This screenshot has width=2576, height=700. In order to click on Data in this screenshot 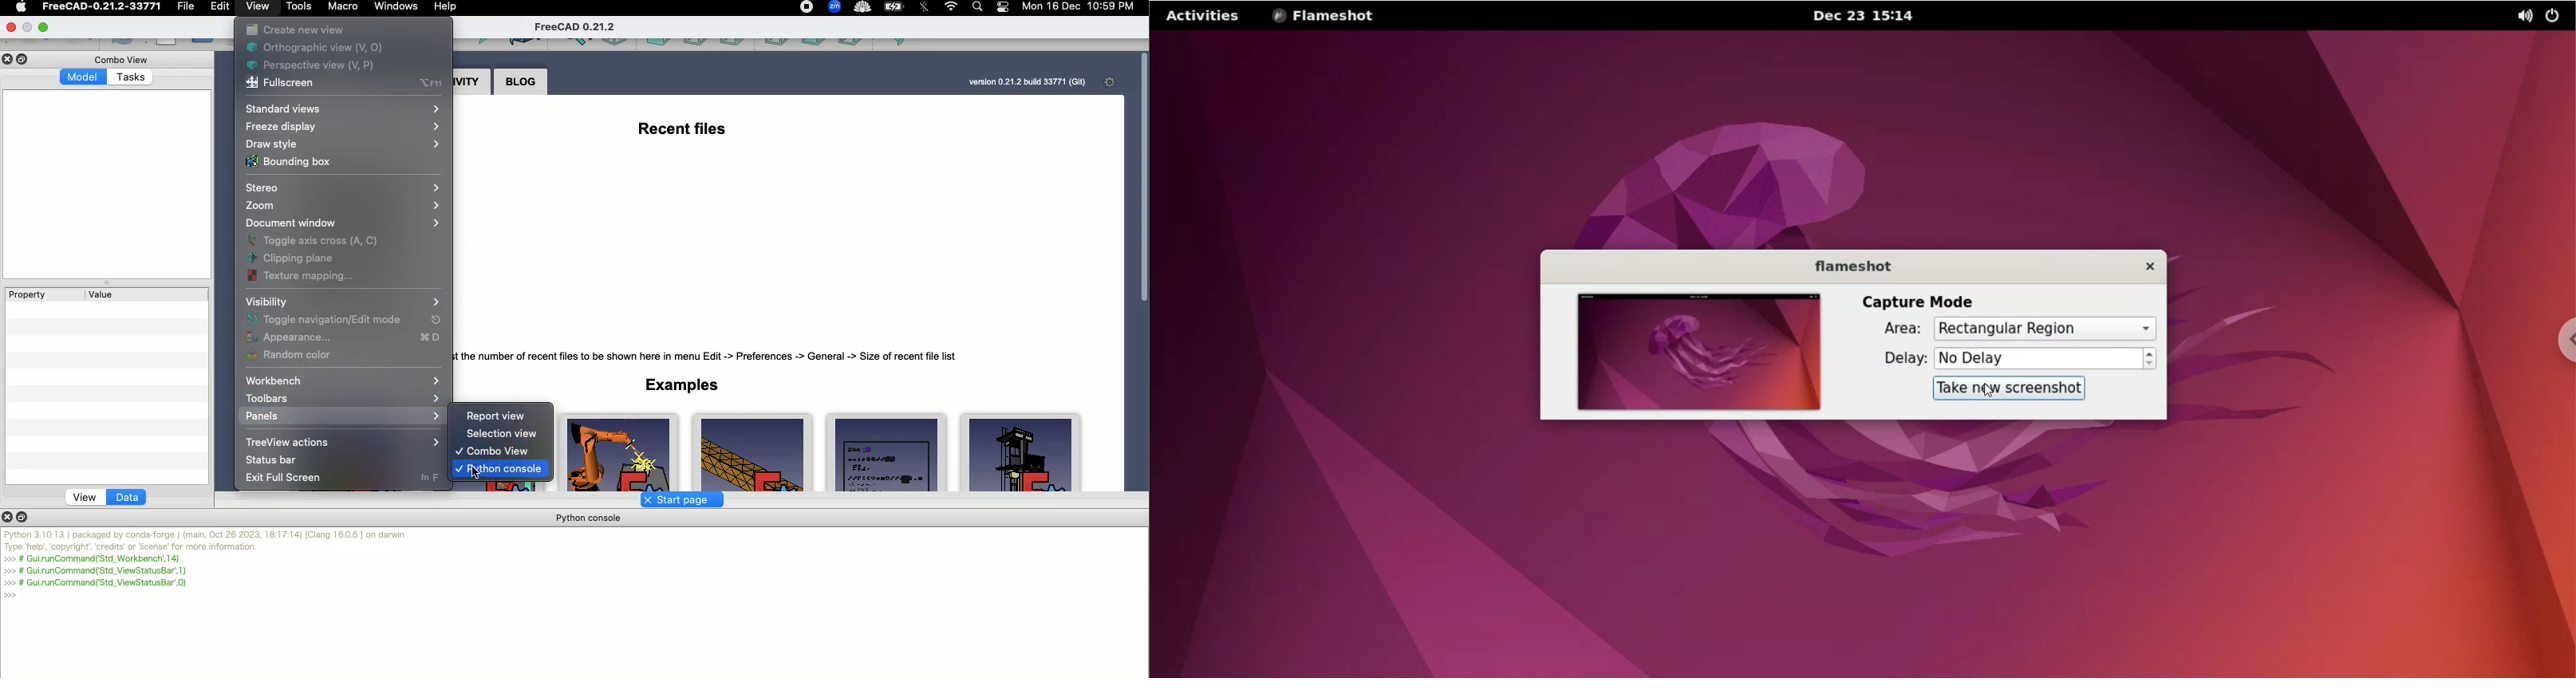, I will do `click(128, 498)`.